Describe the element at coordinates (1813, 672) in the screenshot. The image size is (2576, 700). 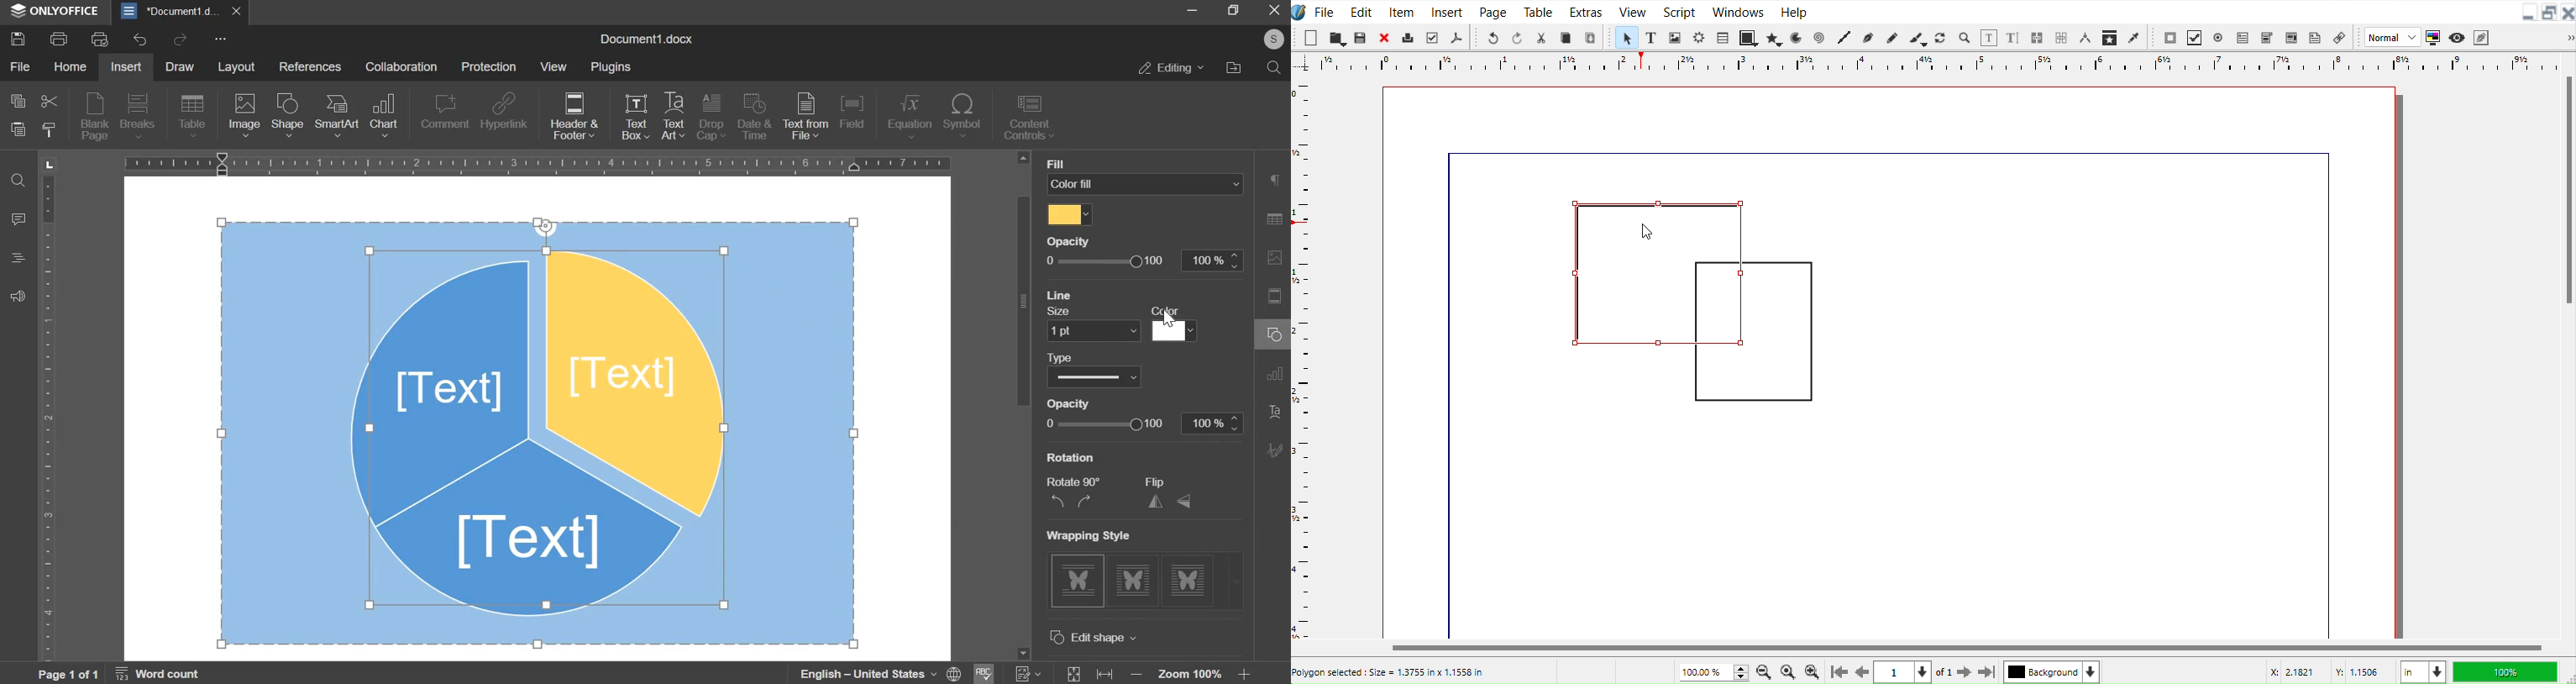
I see `Zoom In` at that location.